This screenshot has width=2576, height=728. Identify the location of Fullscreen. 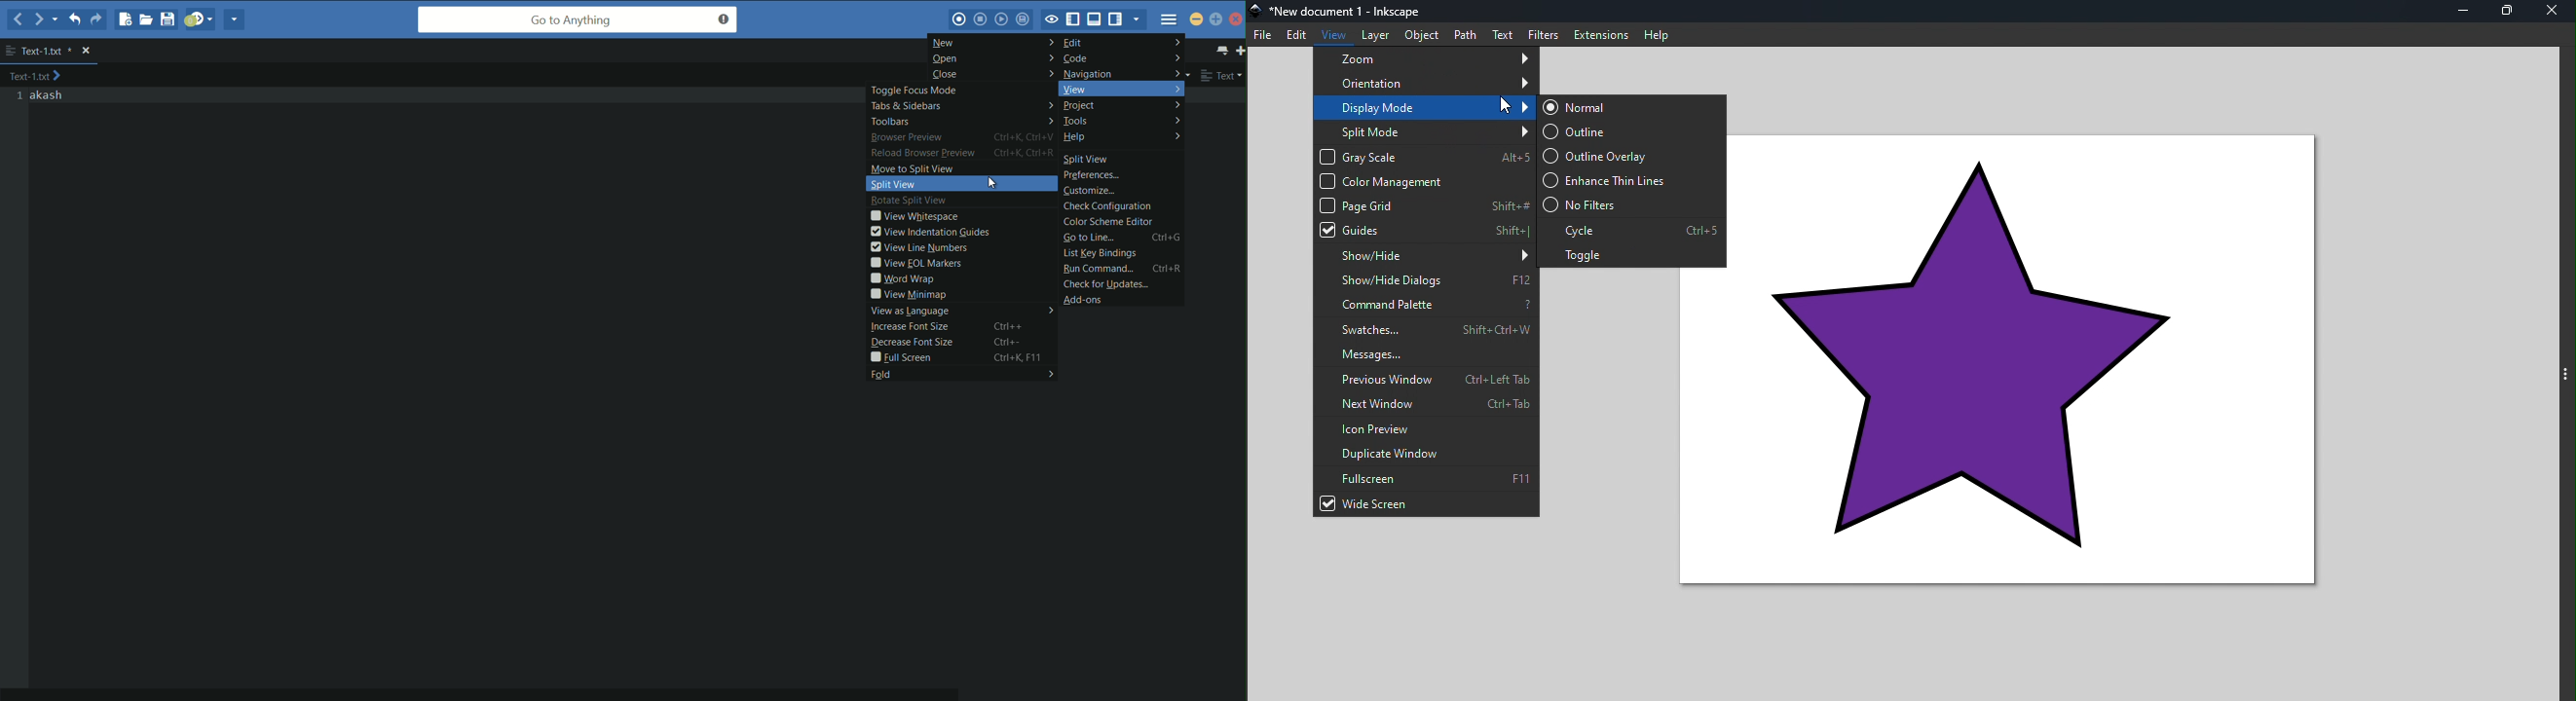
(1425, 477).